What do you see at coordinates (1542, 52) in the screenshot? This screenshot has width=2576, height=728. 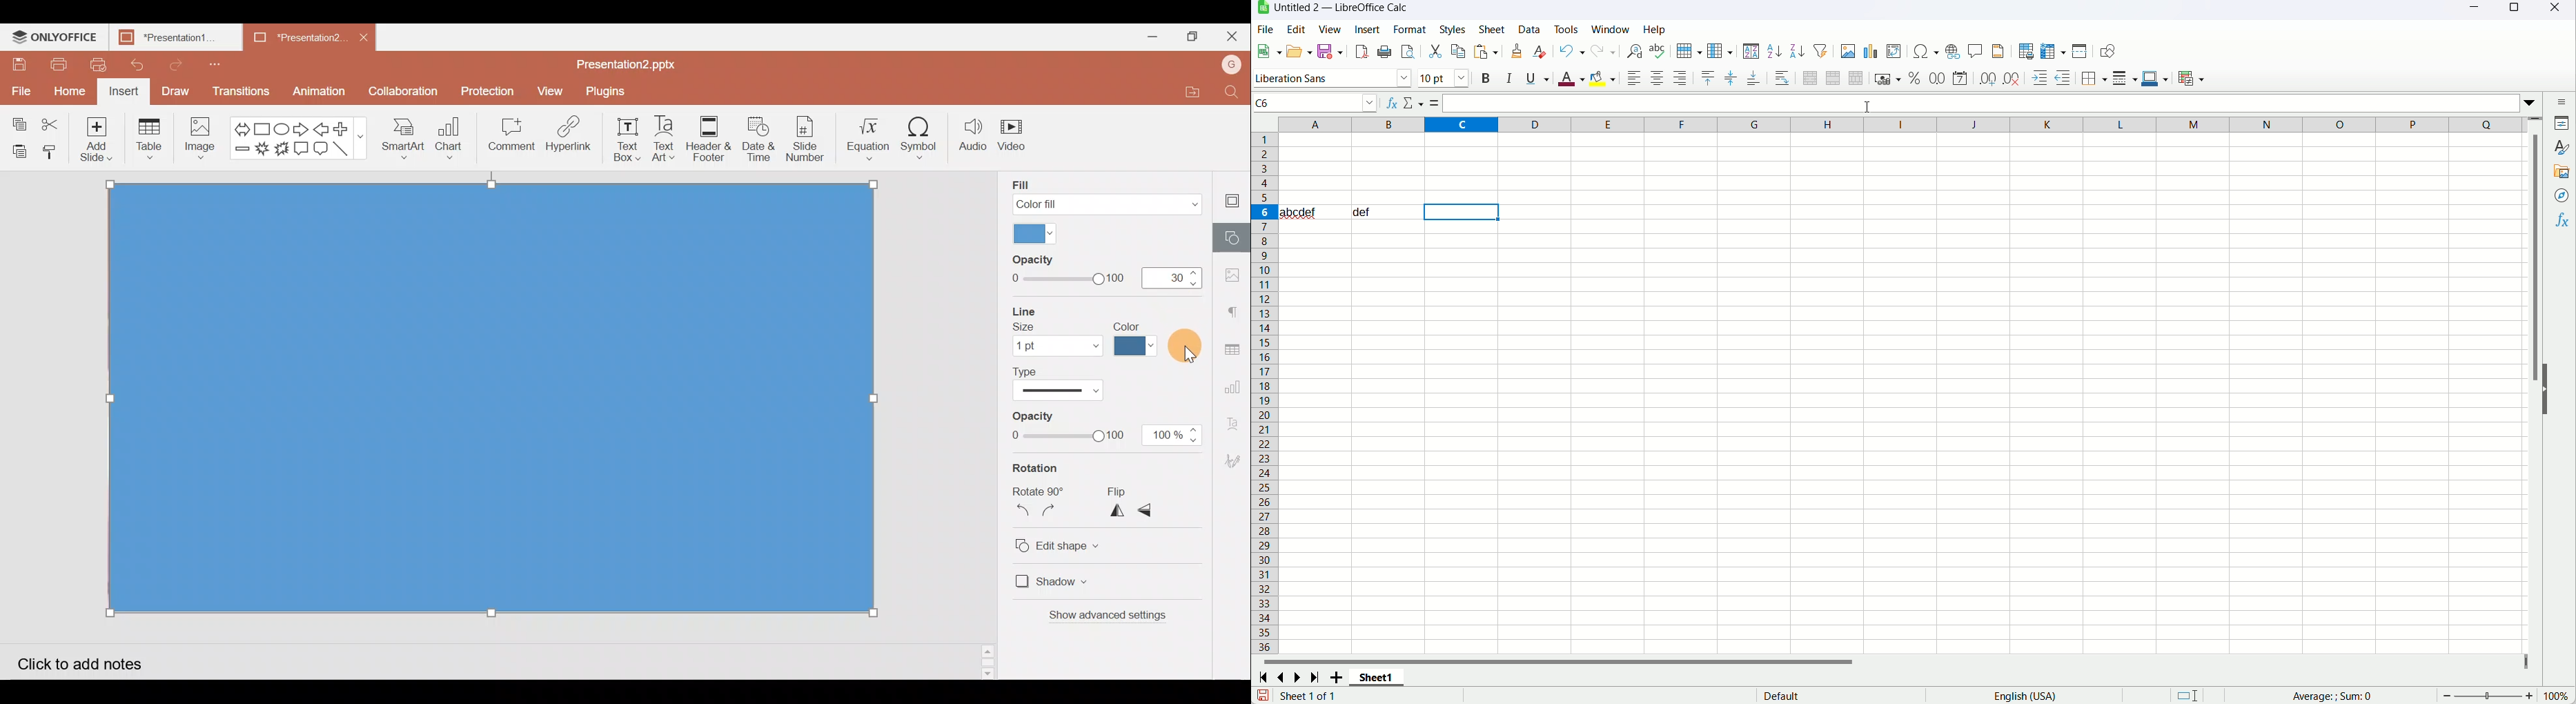 I see `clear formatting` at bounding box center [1542, 52].